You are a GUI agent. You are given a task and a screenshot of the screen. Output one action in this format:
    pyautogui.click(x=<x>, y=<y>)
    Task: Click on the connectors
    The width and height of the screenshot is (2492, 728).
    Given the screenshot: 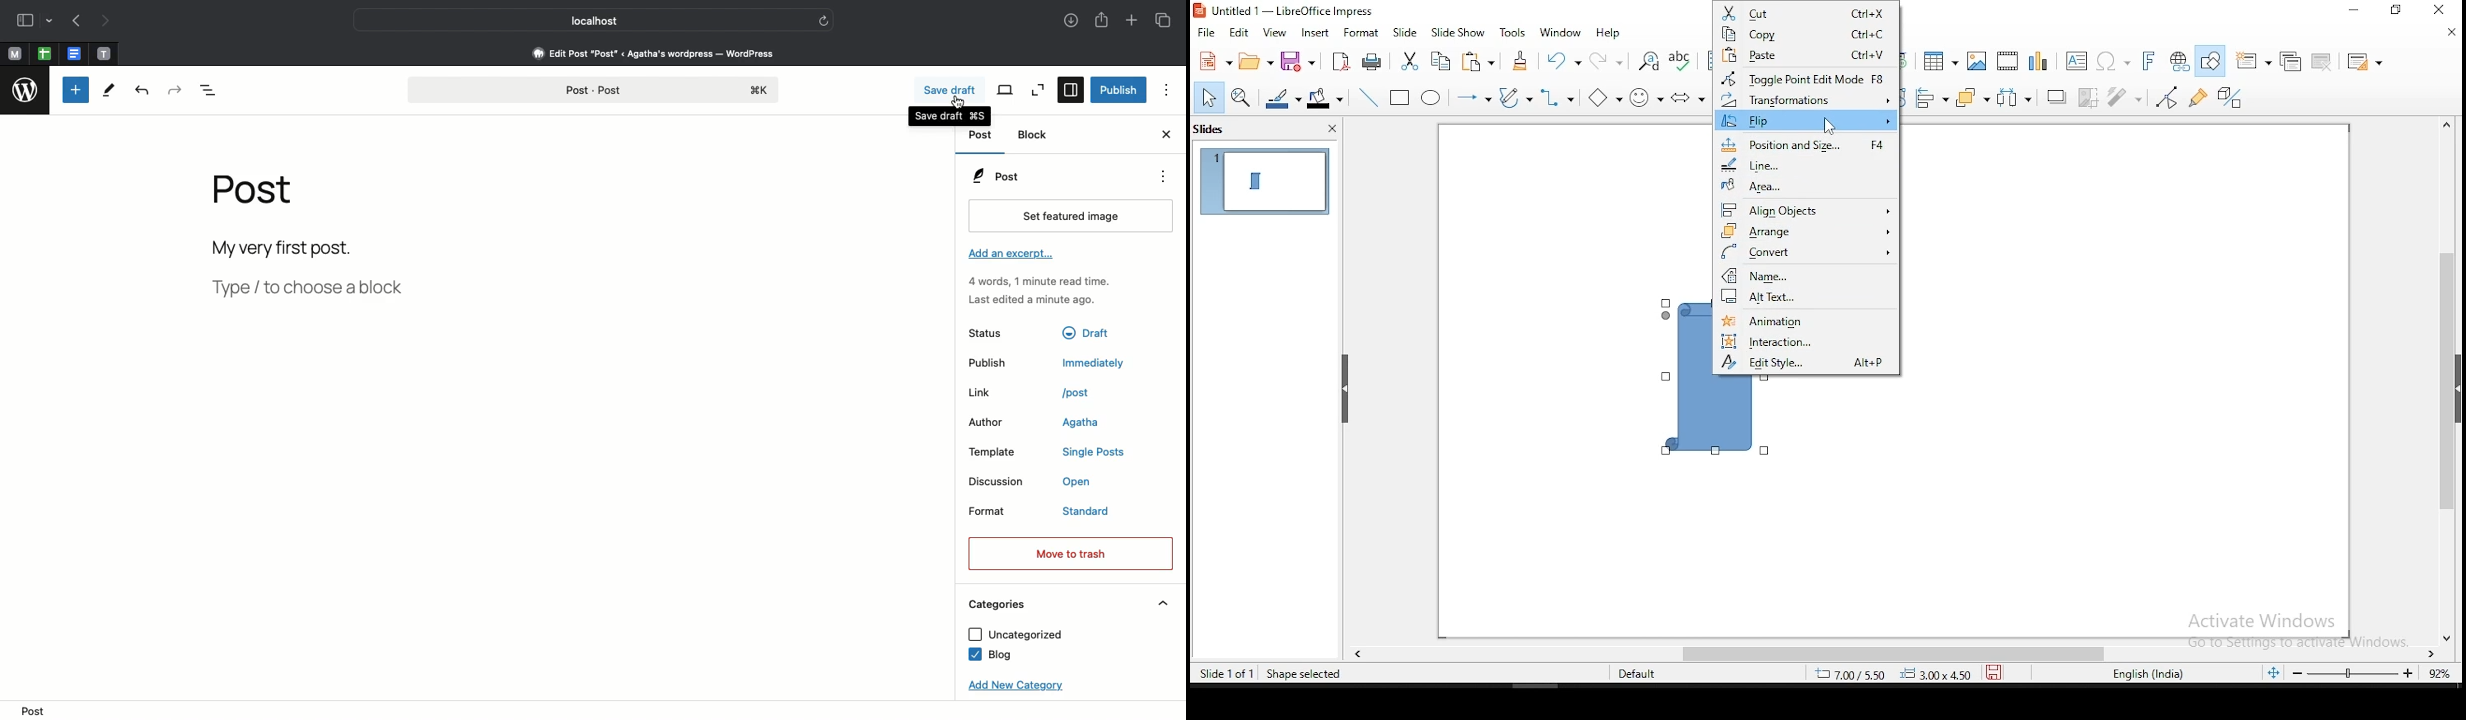 What is the action you would take?
    pyautogui.click(x=1561, y=97)
    